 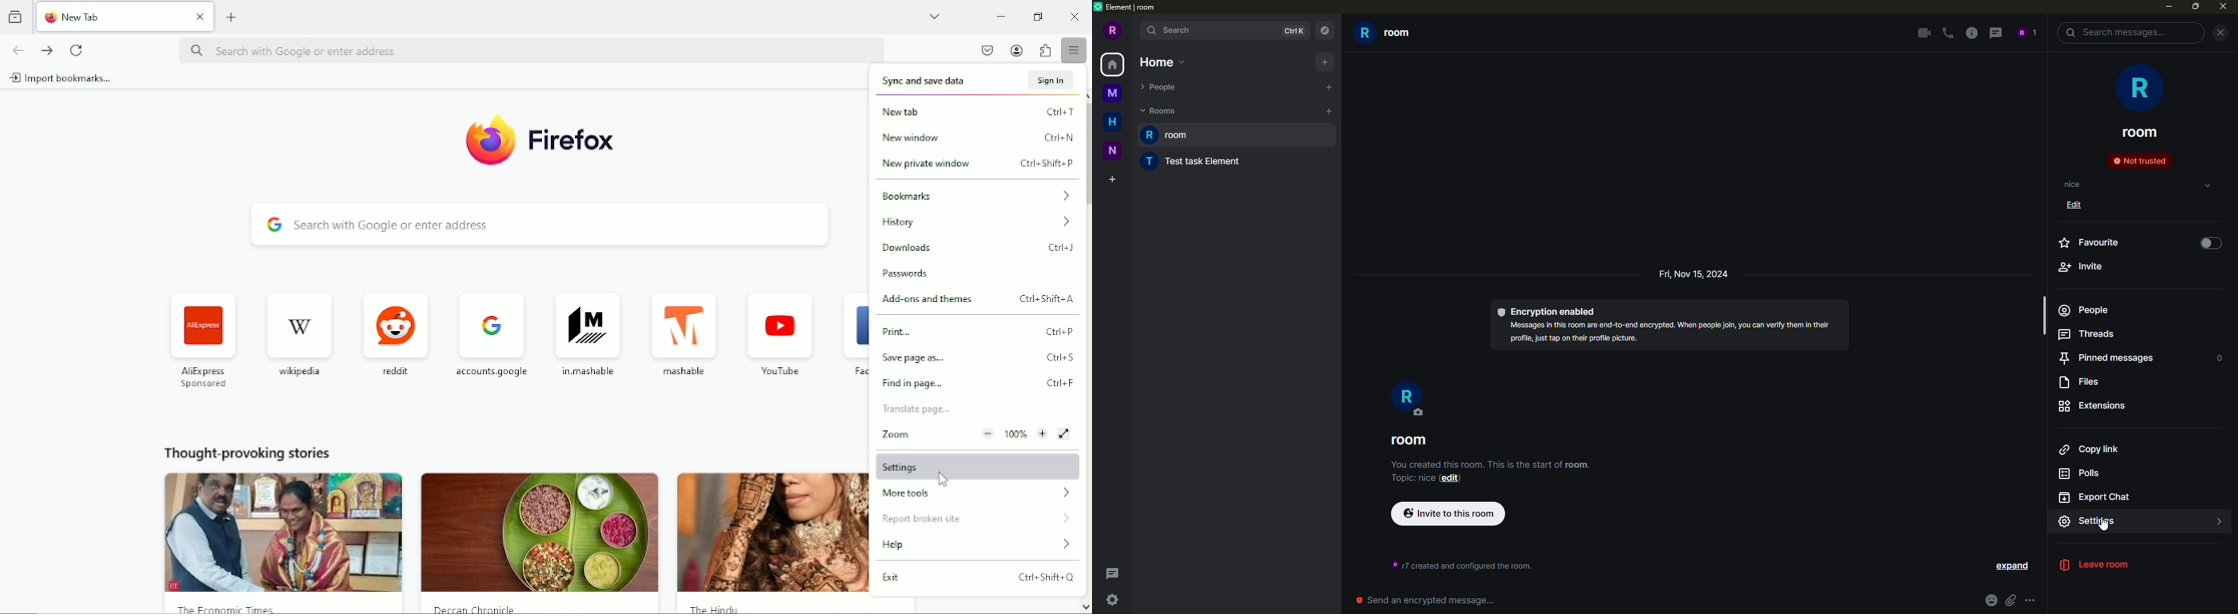 I want to click on invite, so click(x=2081, y=266).